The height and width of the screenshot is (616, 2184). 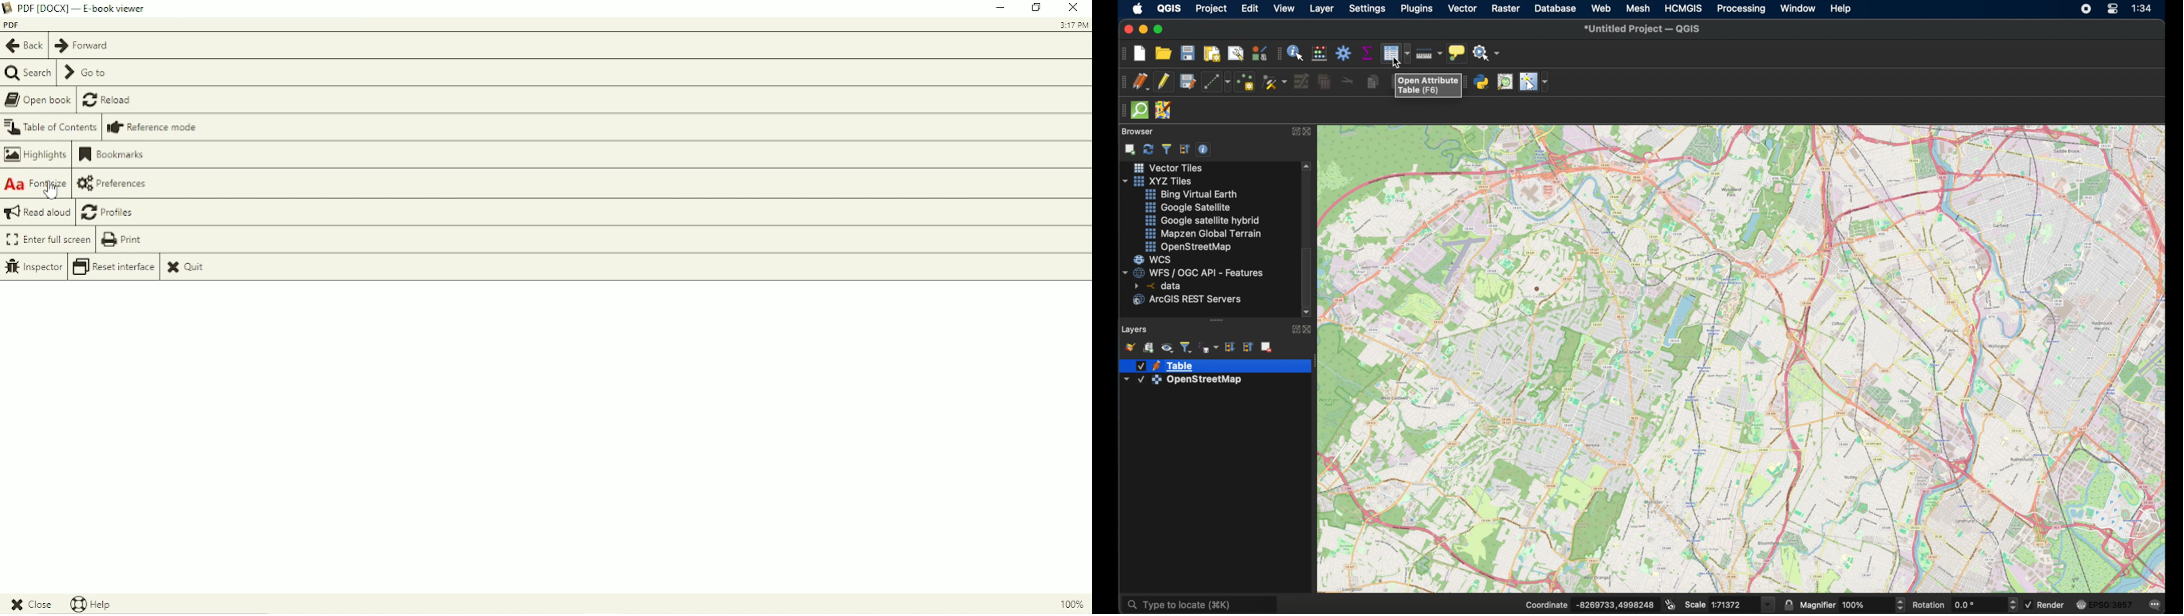 What do you see at coordinates (1323, 82) in the screenshot?
I see `delete selected` at bounding box center [1323, 82].